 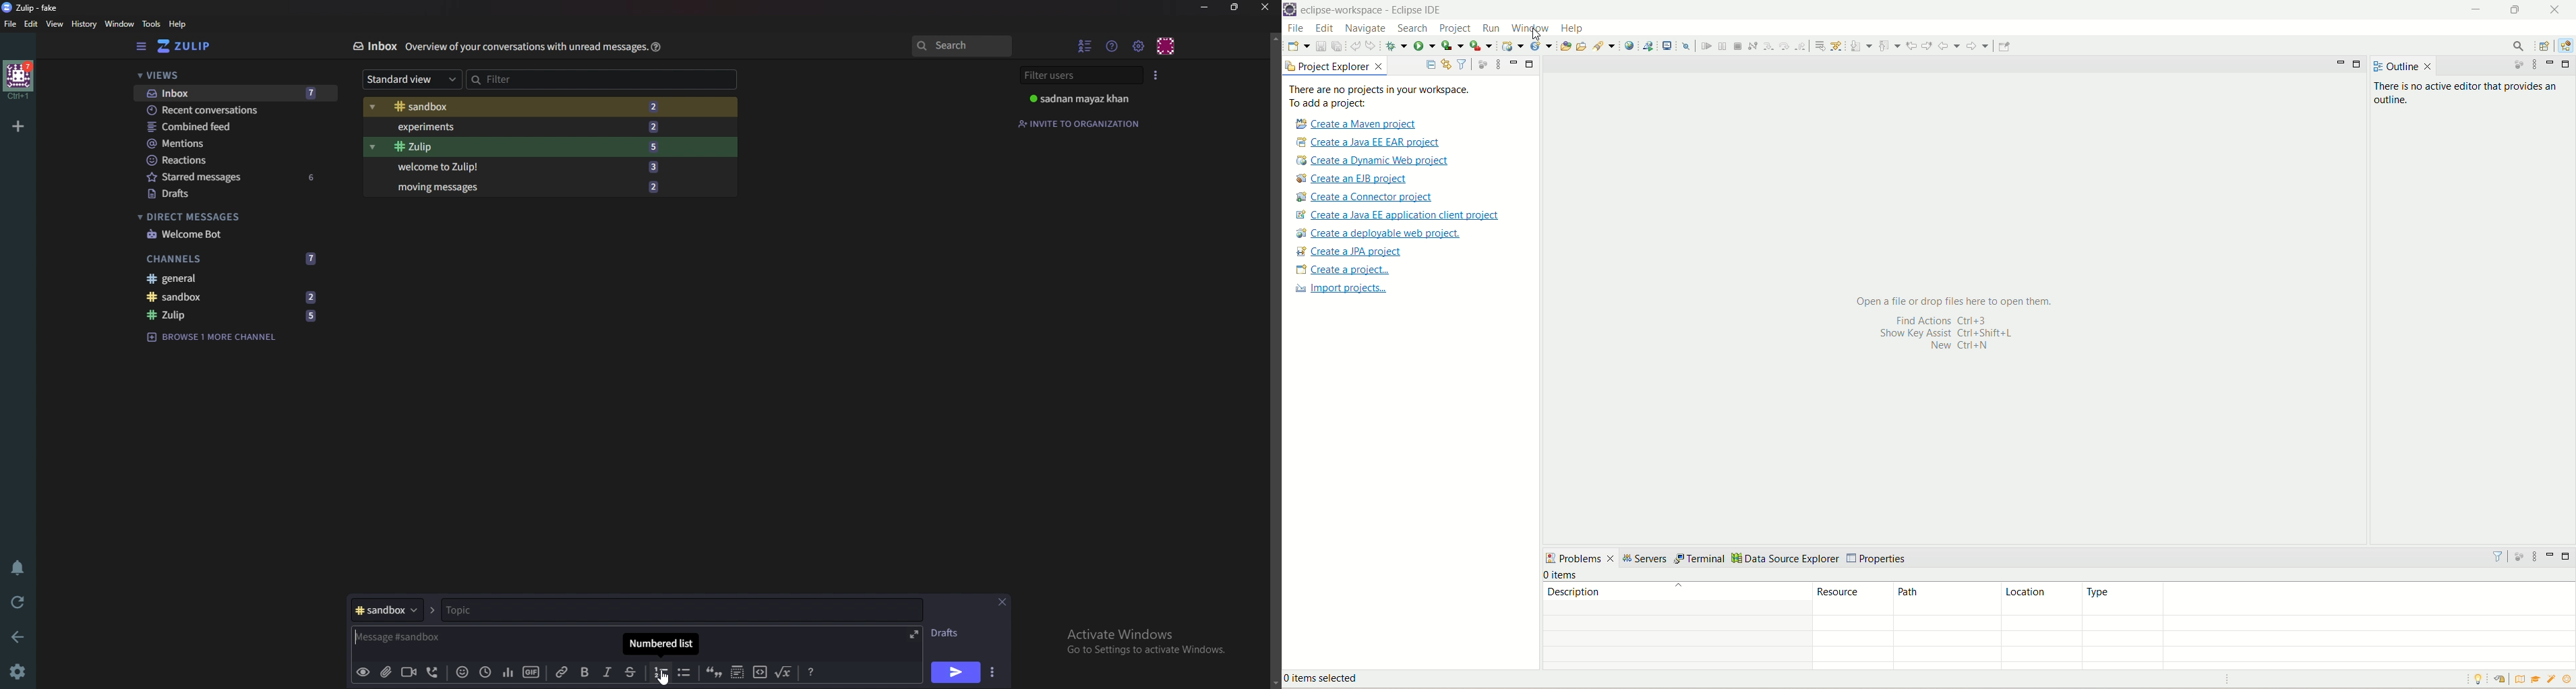 I want to click on Edit, so click(x=32, y=23).